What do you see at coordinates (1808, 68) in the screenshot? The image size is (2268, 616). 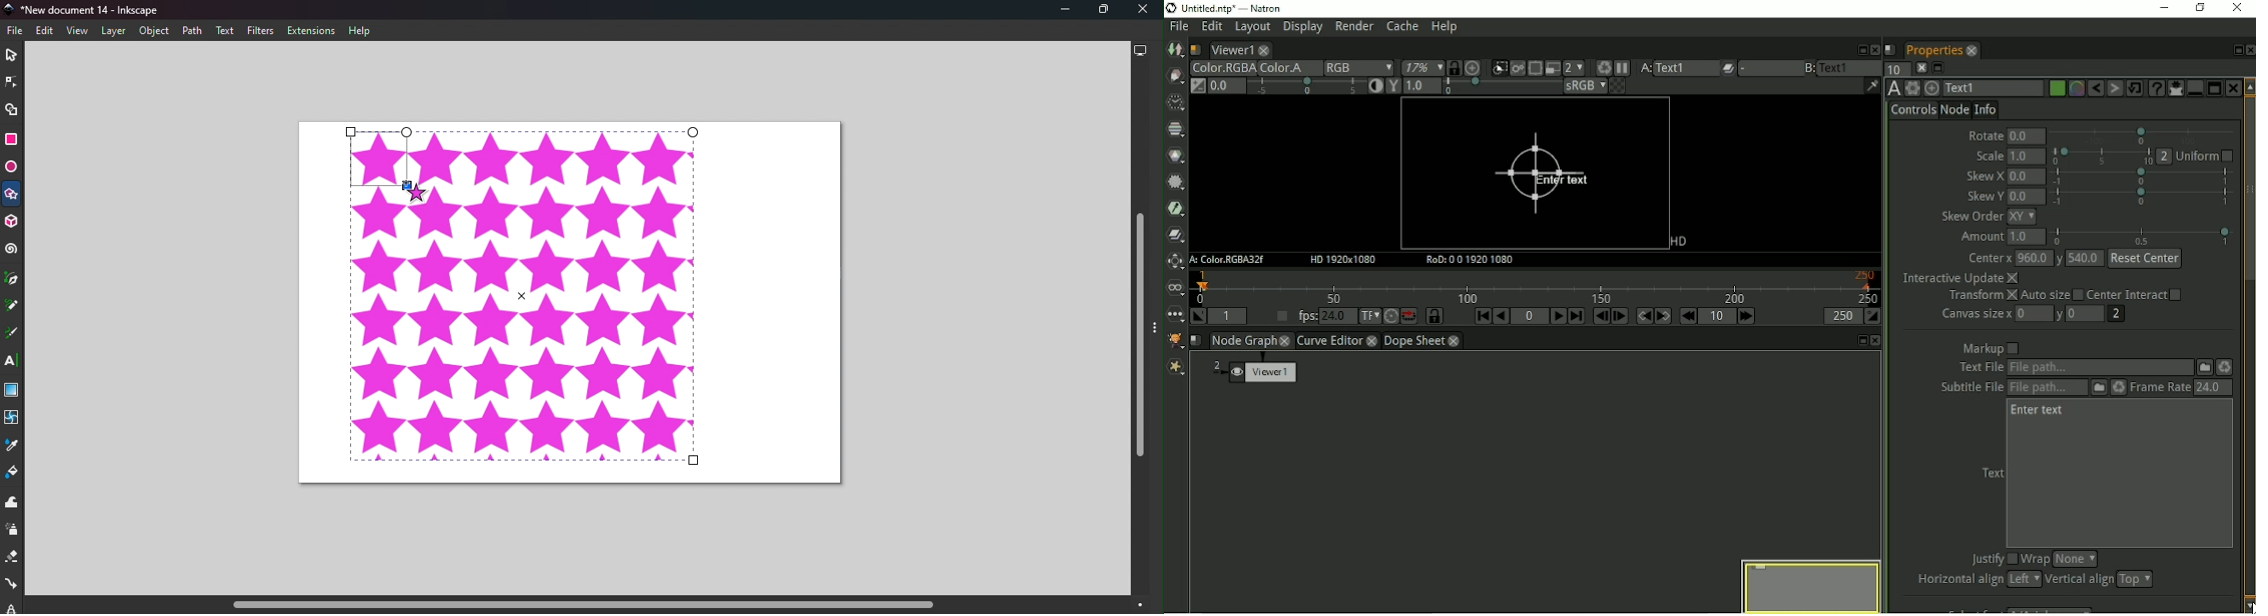 I see `B` at bounding box center [1808, 68].